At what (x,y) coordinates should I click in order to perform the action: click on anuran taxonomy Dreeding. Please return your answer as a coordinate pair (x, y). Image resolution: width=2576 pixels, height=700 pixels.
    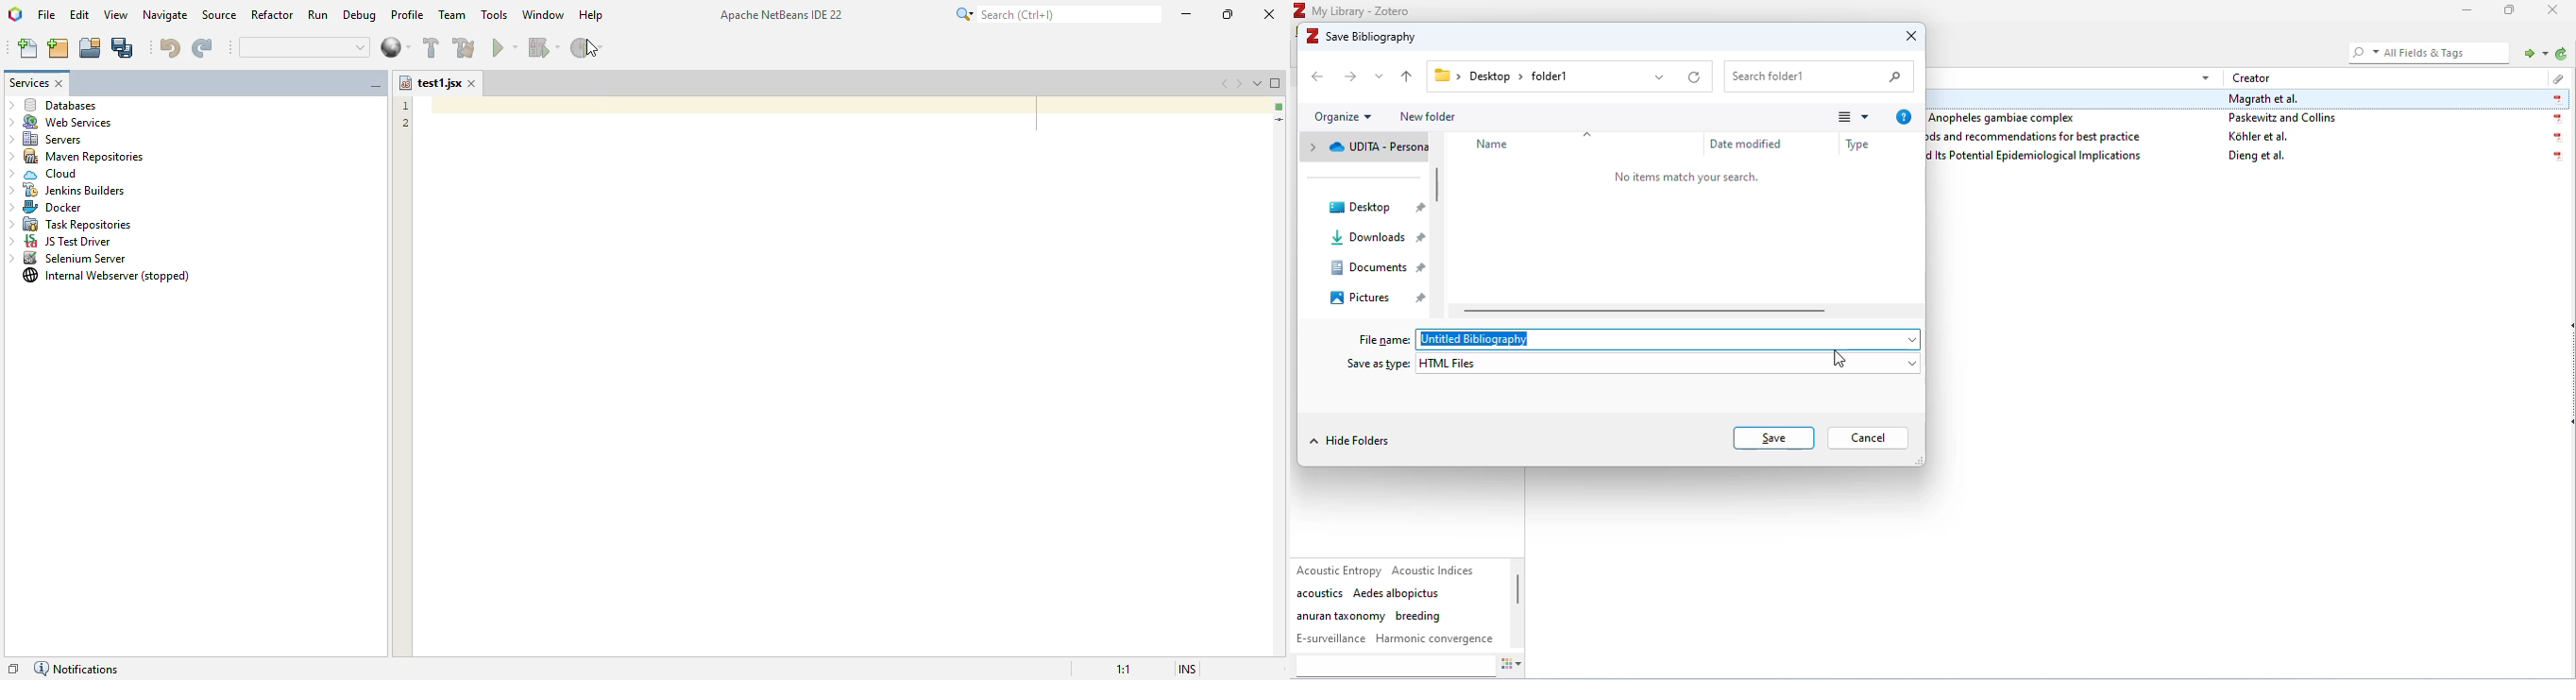
    Looking at the image, I should click on (1369, 616).